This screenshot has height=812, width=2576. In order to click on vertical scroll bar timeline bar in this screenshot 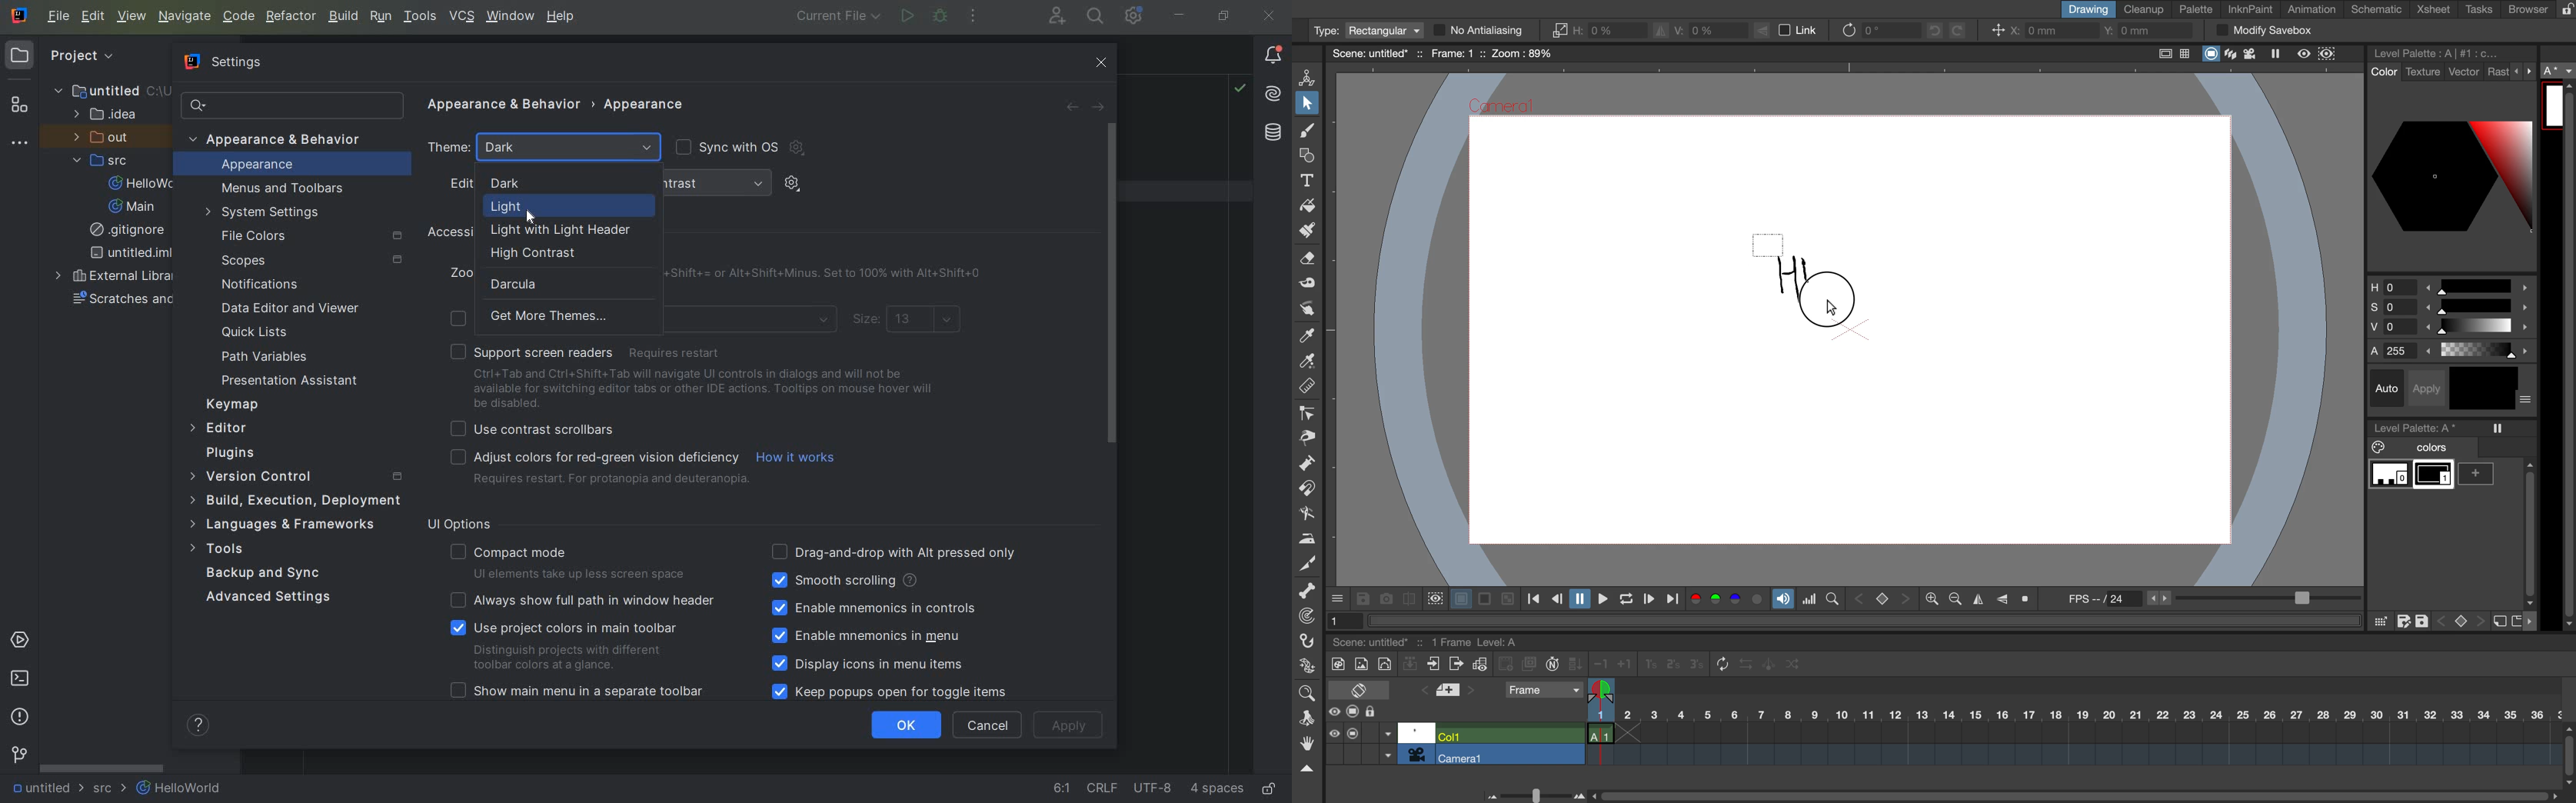, I will do `click(2568, 754)`.